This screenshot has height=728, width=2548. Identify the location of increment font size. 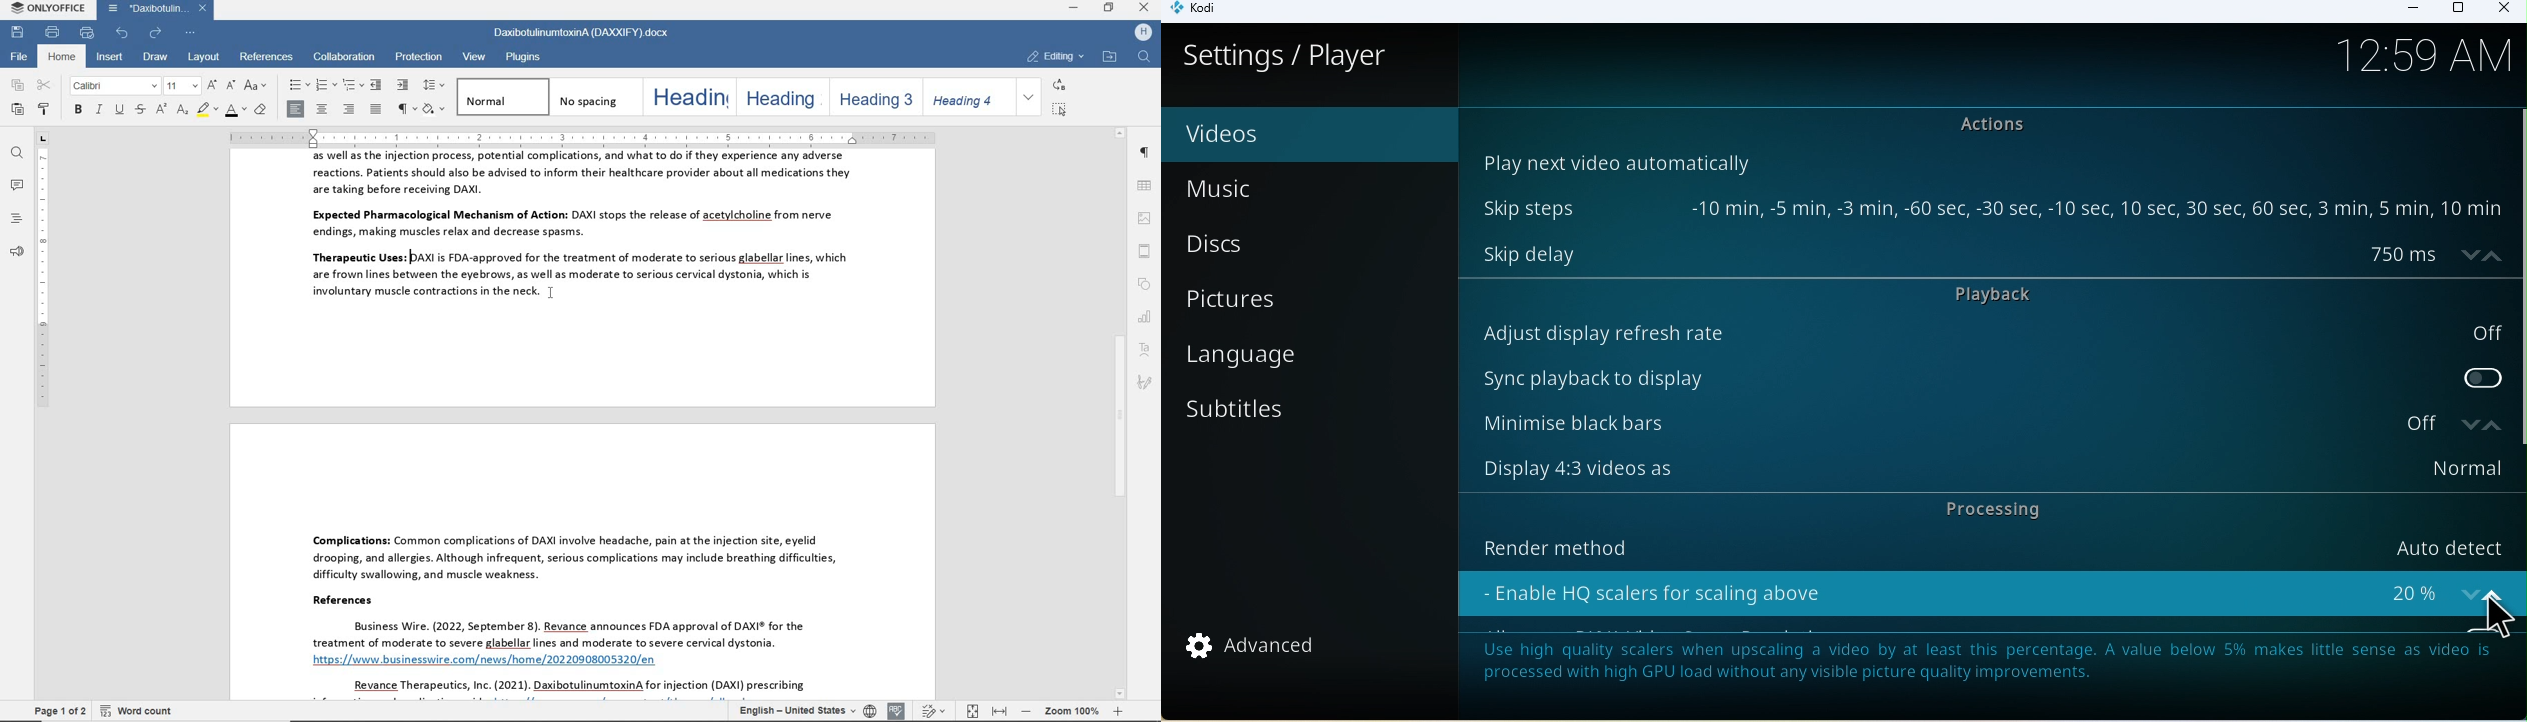
(210, 85).